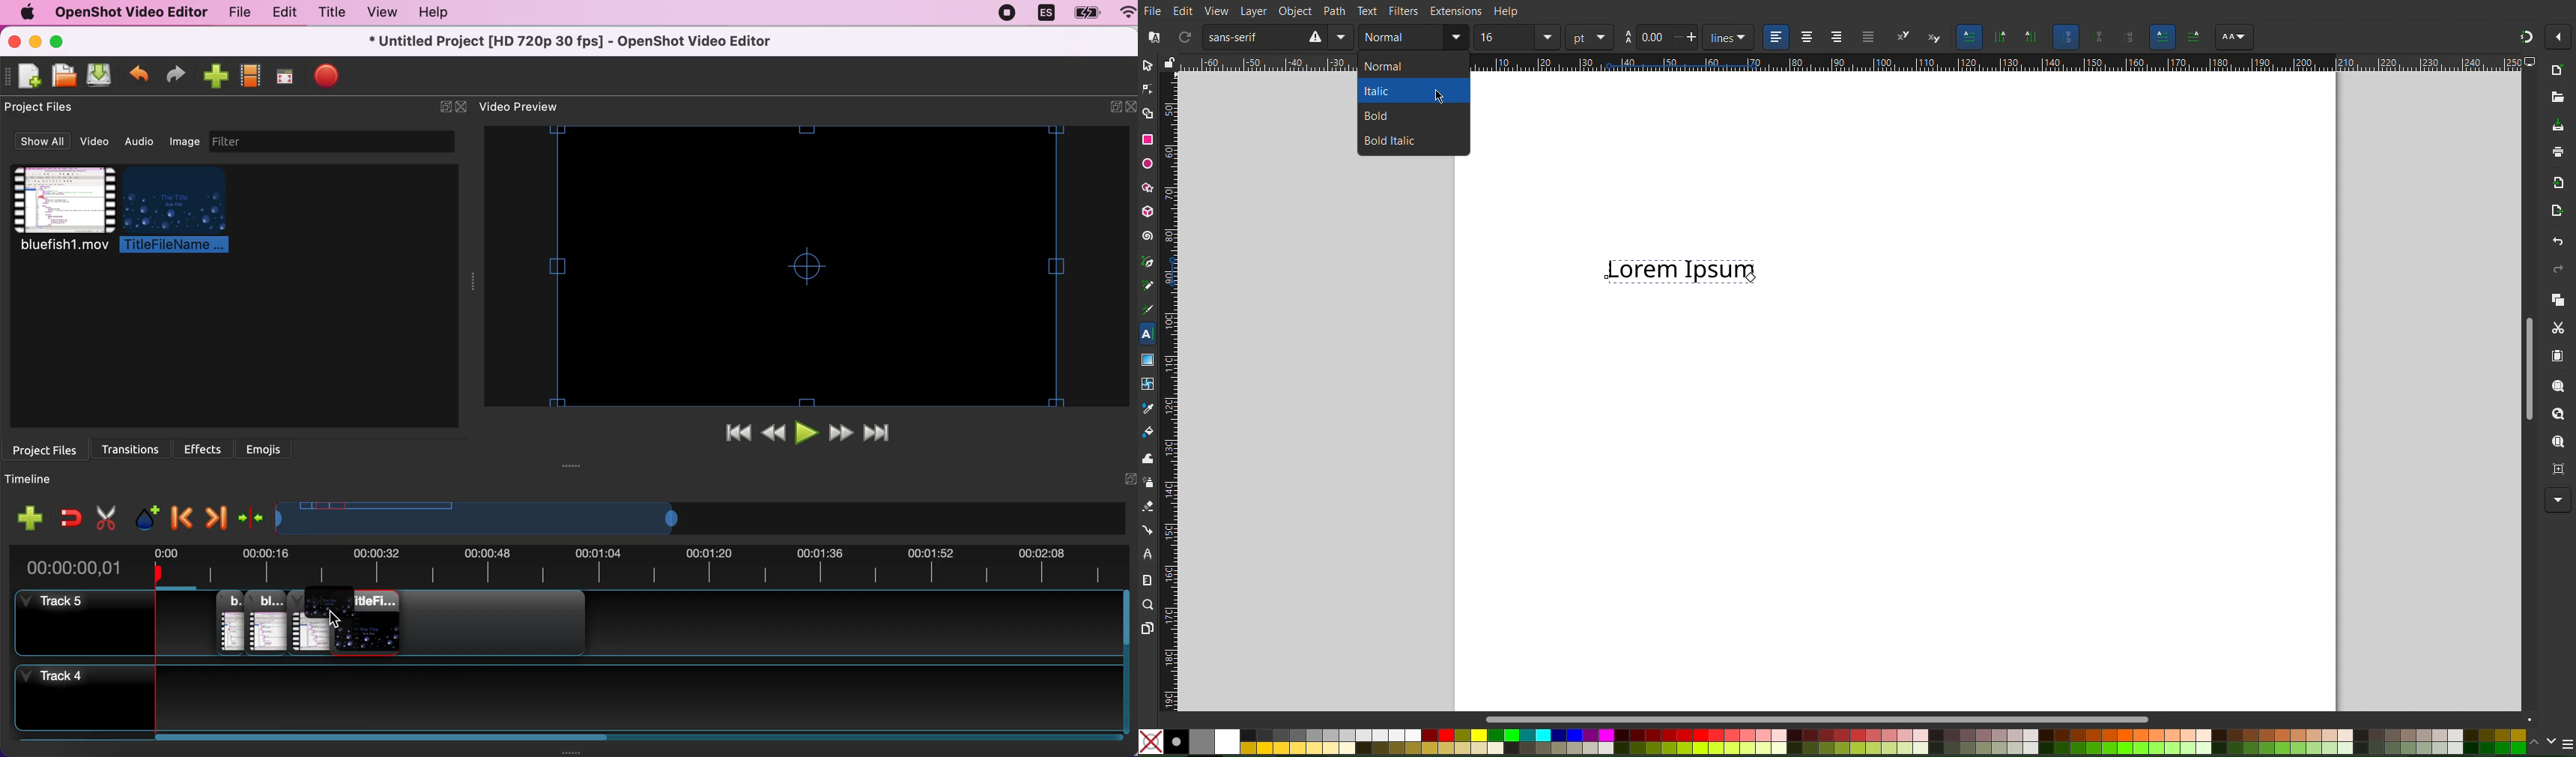 Image resolution: width=2576 pixels, height=784 pixels. I want to click on View, so click(1216, 10).